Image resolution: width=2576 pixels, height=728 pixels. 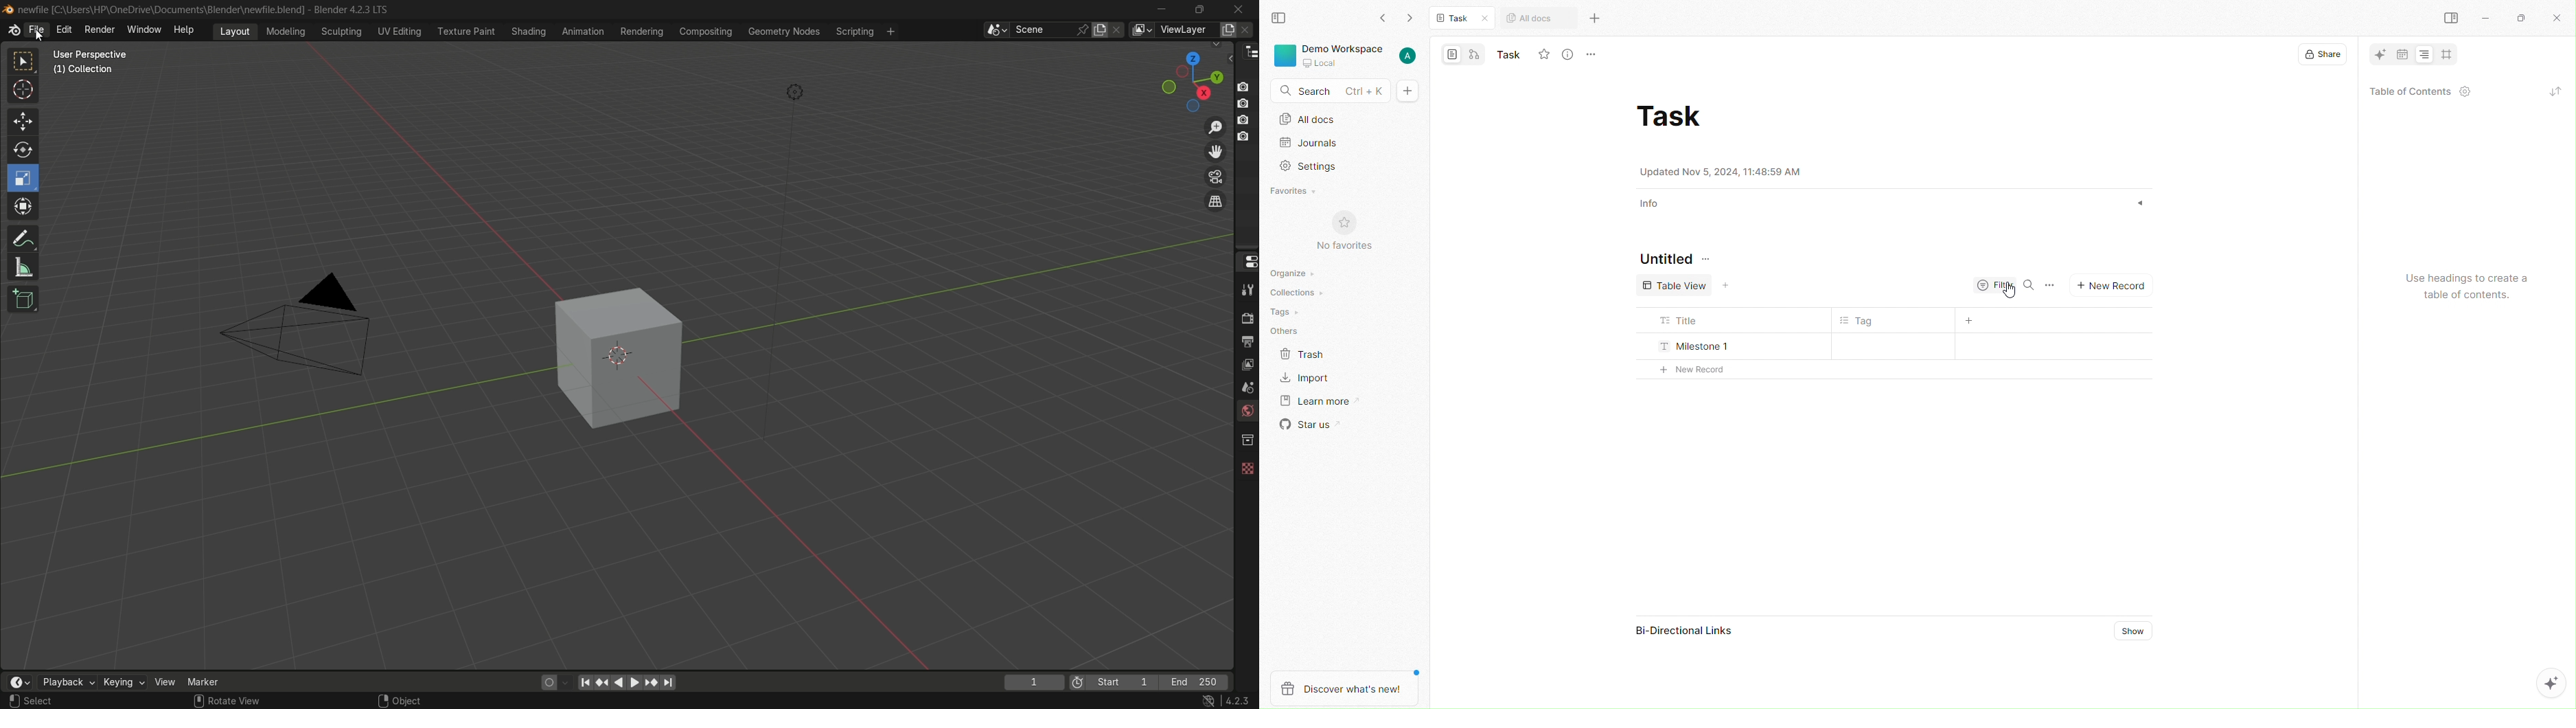 I want to click on select box, so click(x=24, y=62).